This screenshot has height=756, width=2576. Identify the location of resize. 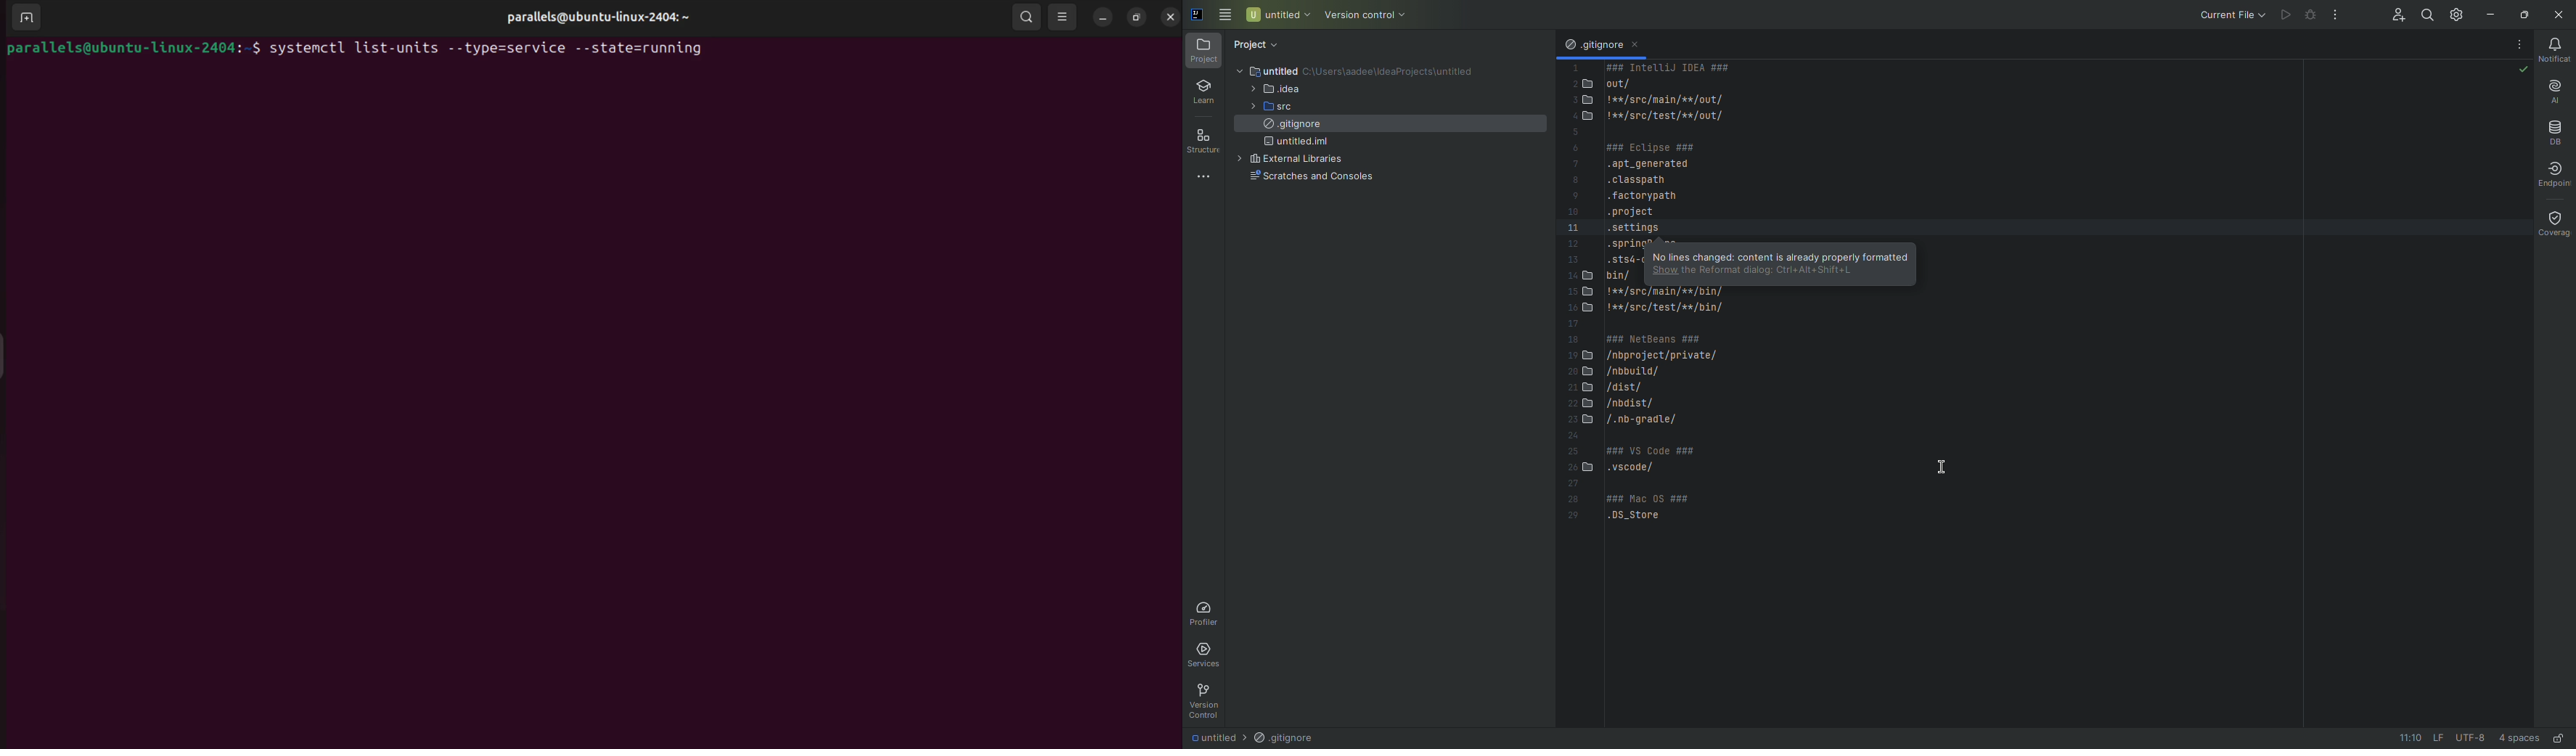
(1136, 17).